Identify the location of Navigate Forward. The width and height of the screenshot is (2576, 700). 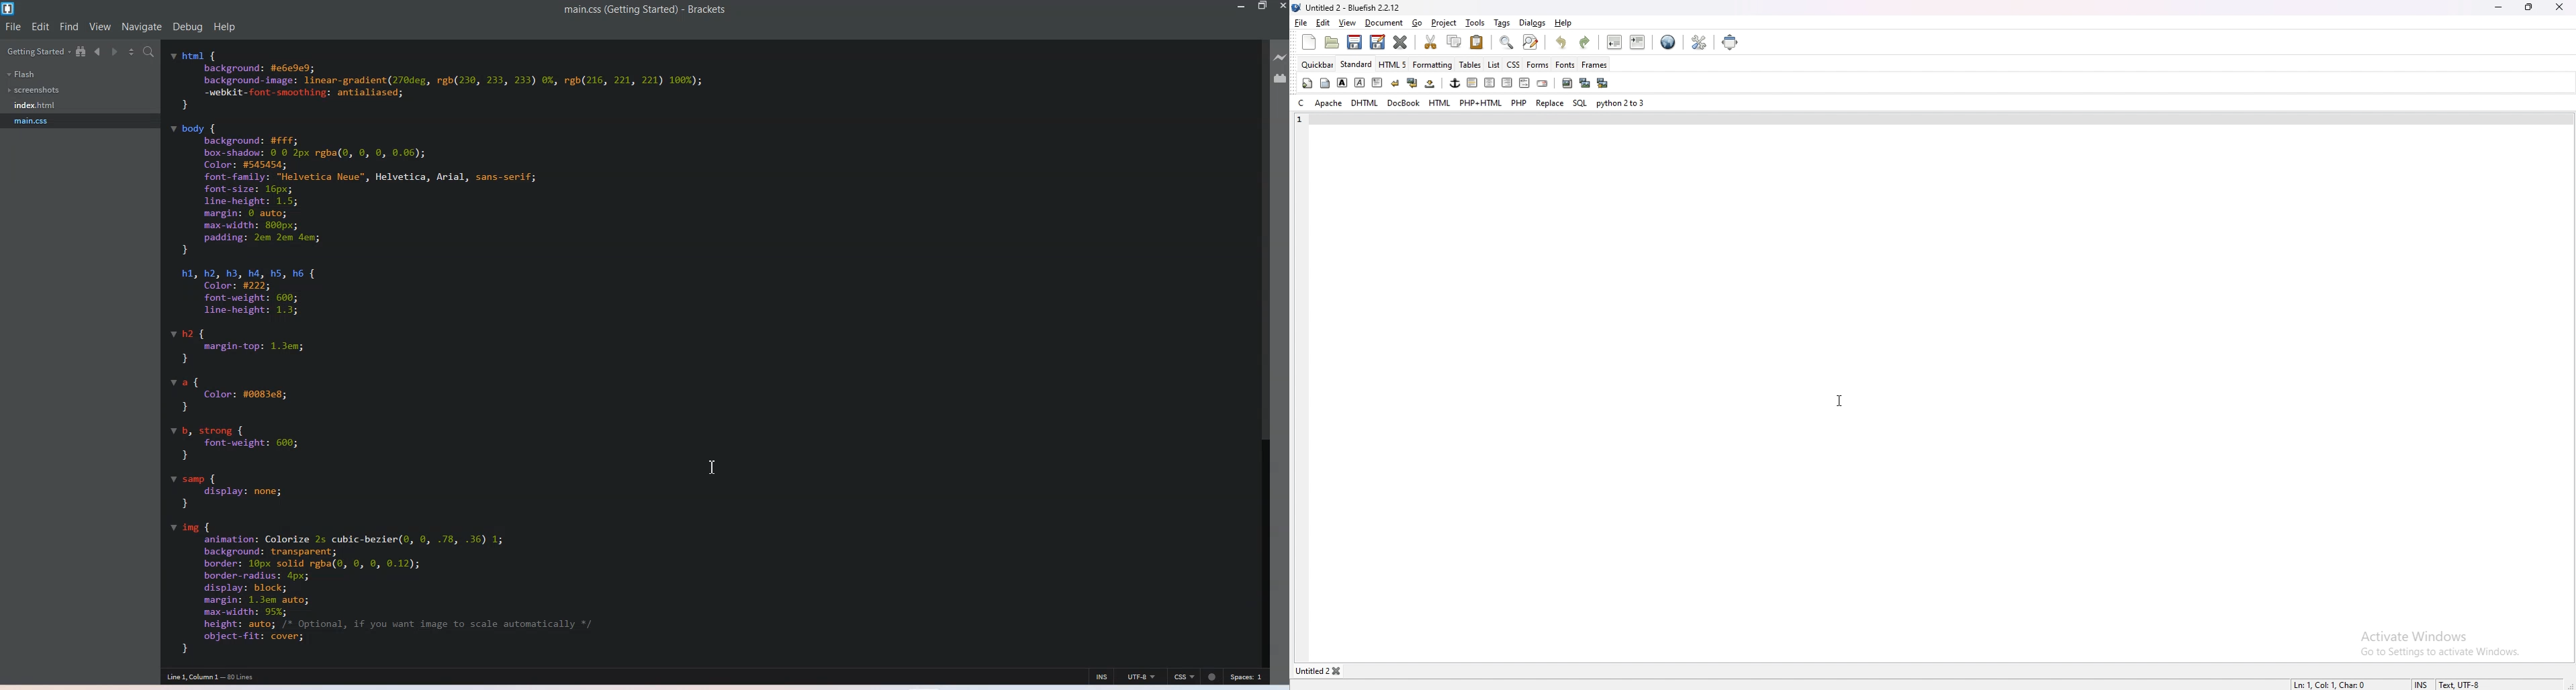
(117, 52).